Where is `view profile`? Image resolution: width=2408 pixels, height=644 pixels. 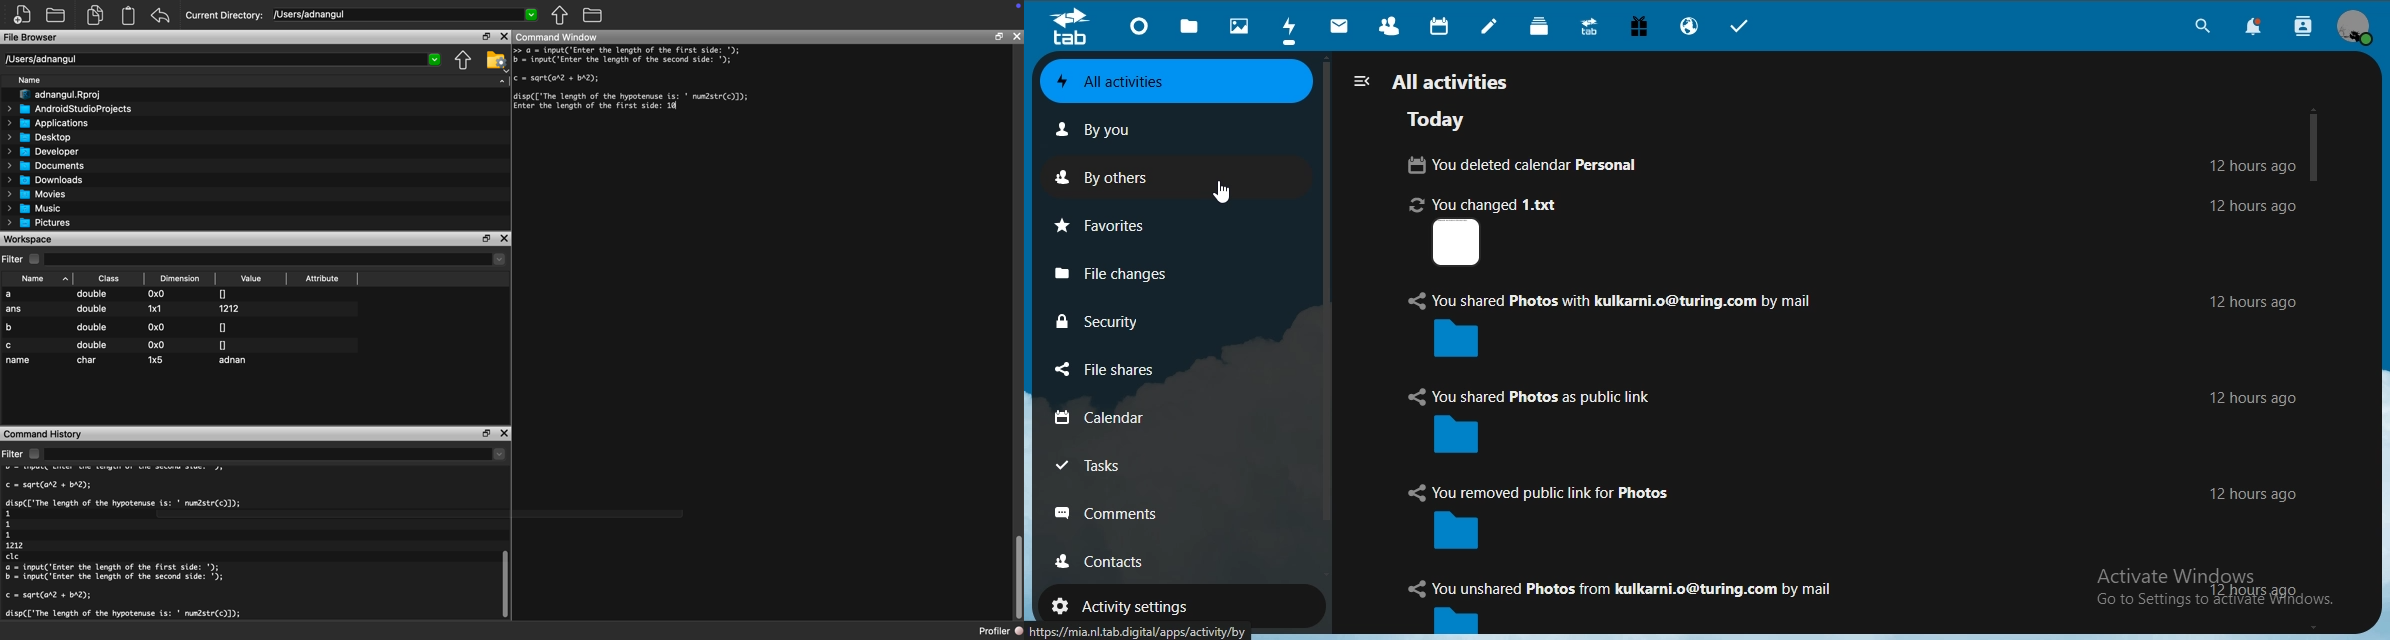 view profile is located at coordinates (2355, 28).